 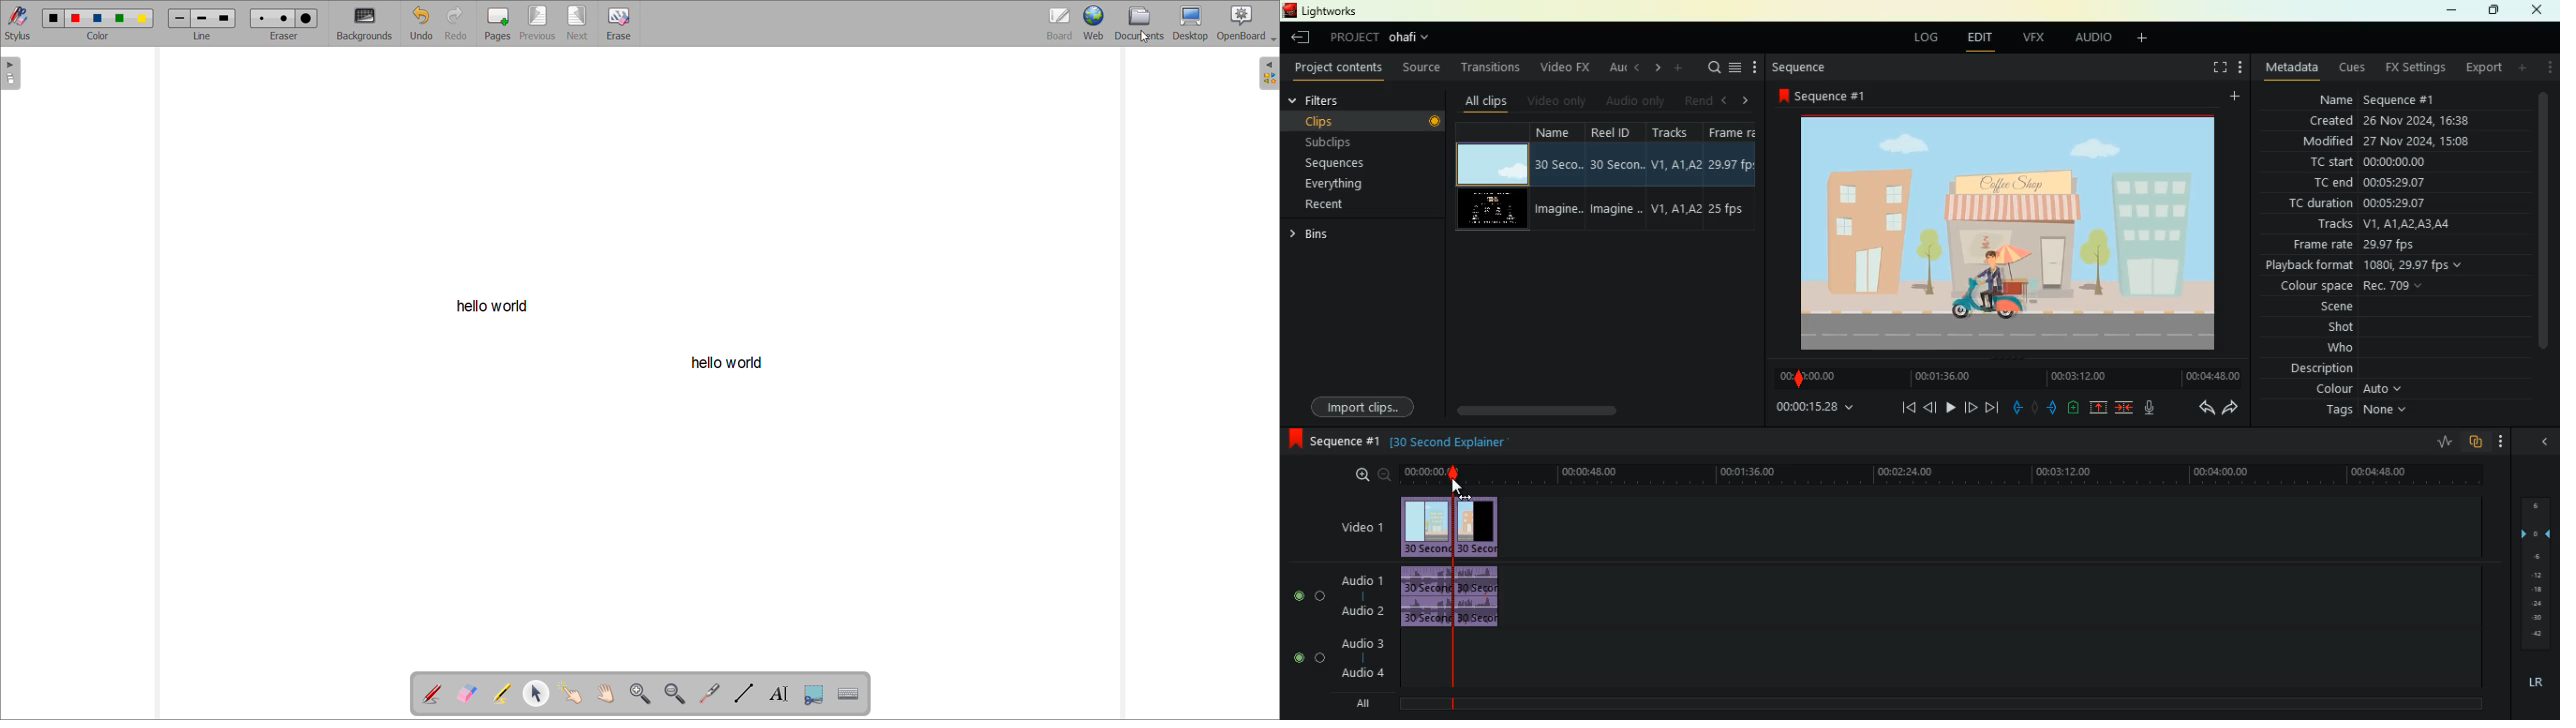 I want to click on zoom out, so click(x=674, y=693).